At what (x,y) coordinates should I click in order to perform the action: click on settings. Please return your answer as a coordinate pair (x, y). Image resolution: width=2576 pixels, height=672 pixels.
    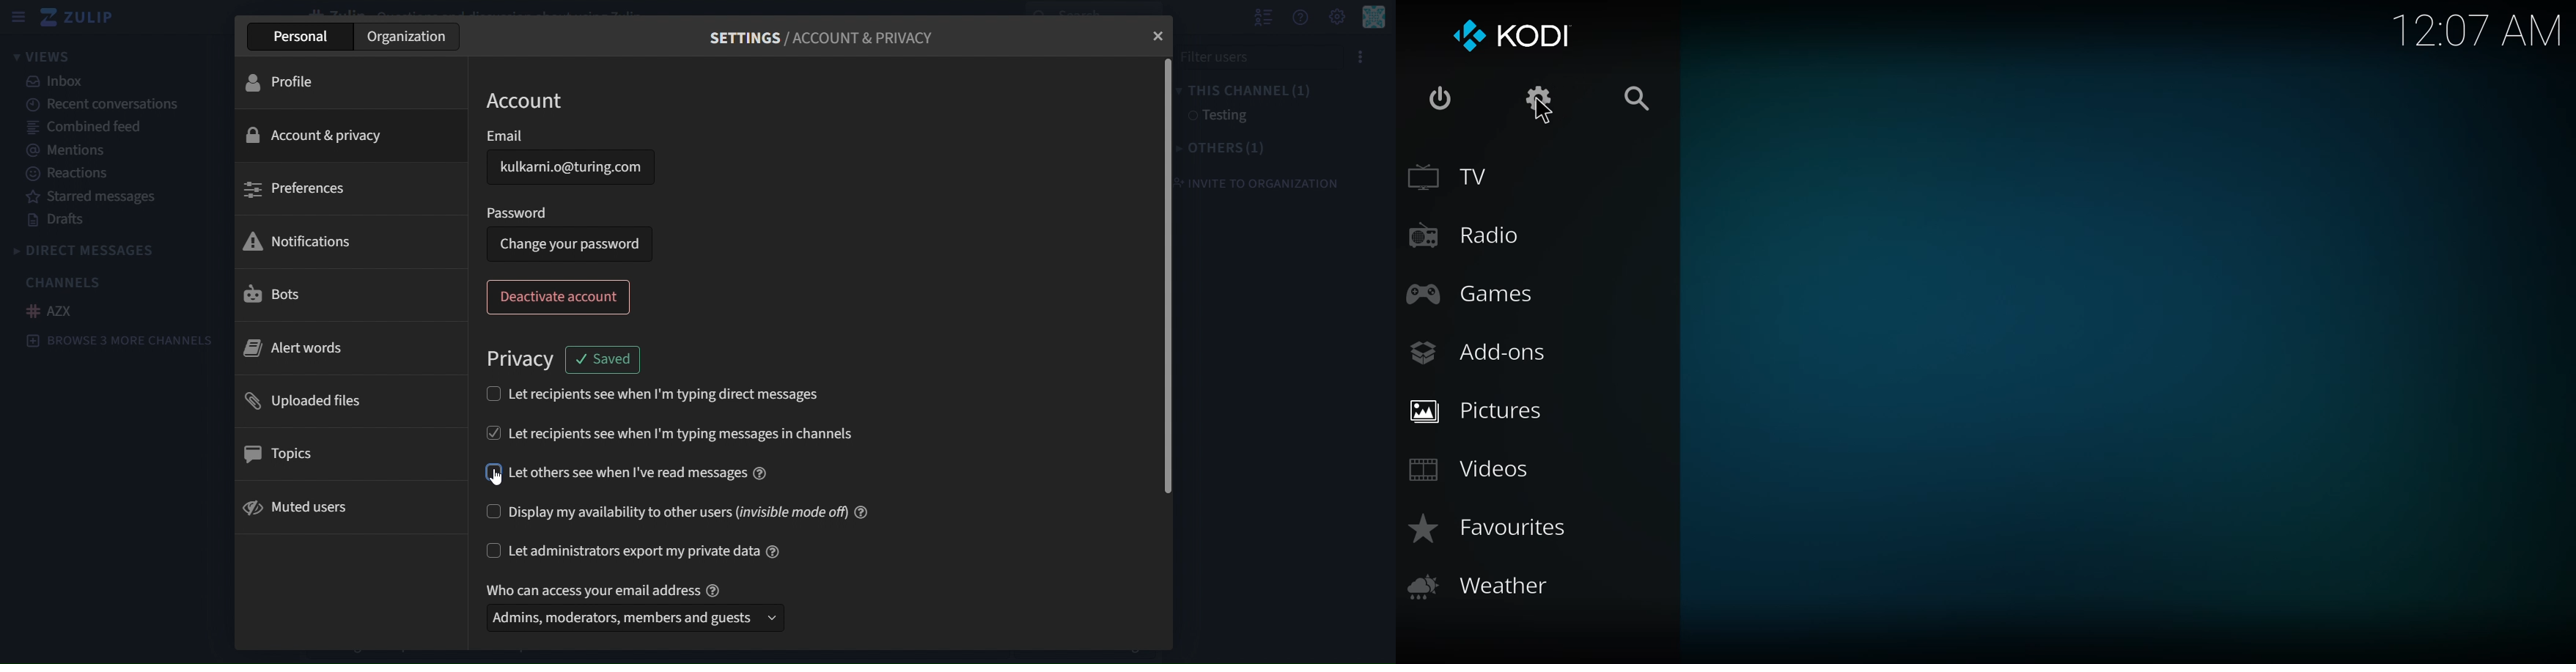
    Looking at the image, I should click on (1538, 97).